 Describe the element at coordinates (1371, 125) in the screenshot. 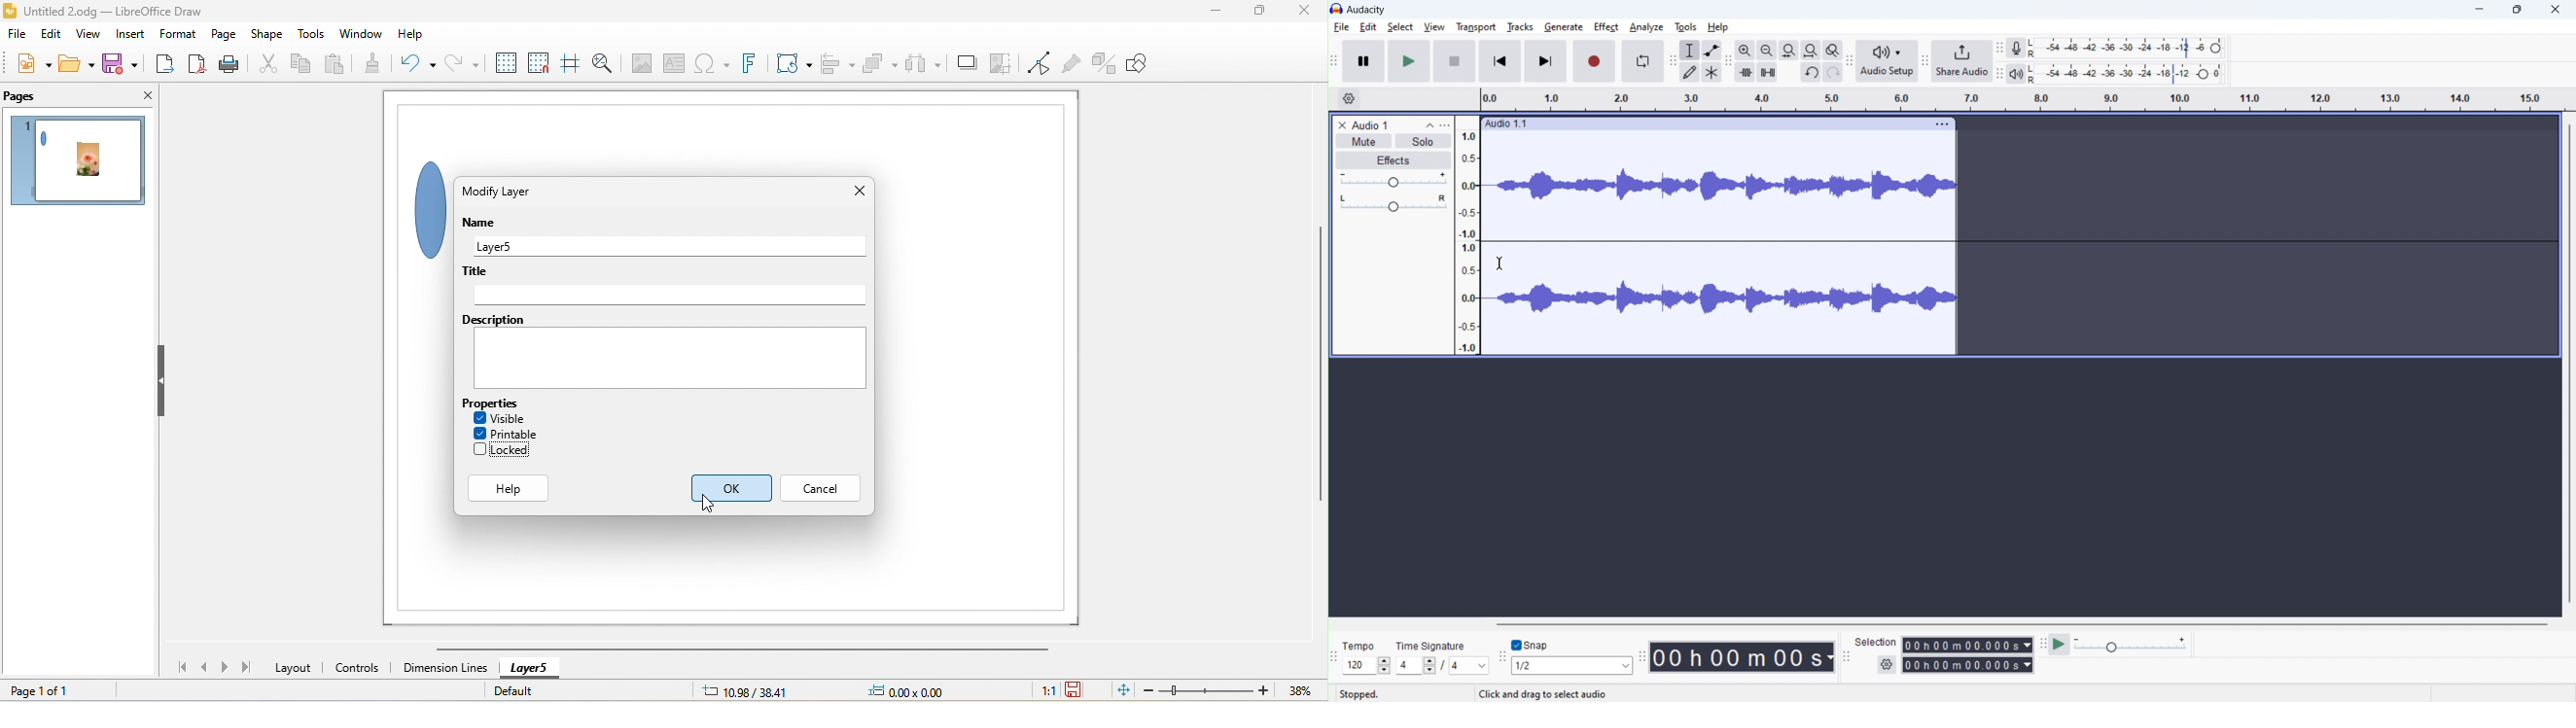

I see `audio title` at that location.